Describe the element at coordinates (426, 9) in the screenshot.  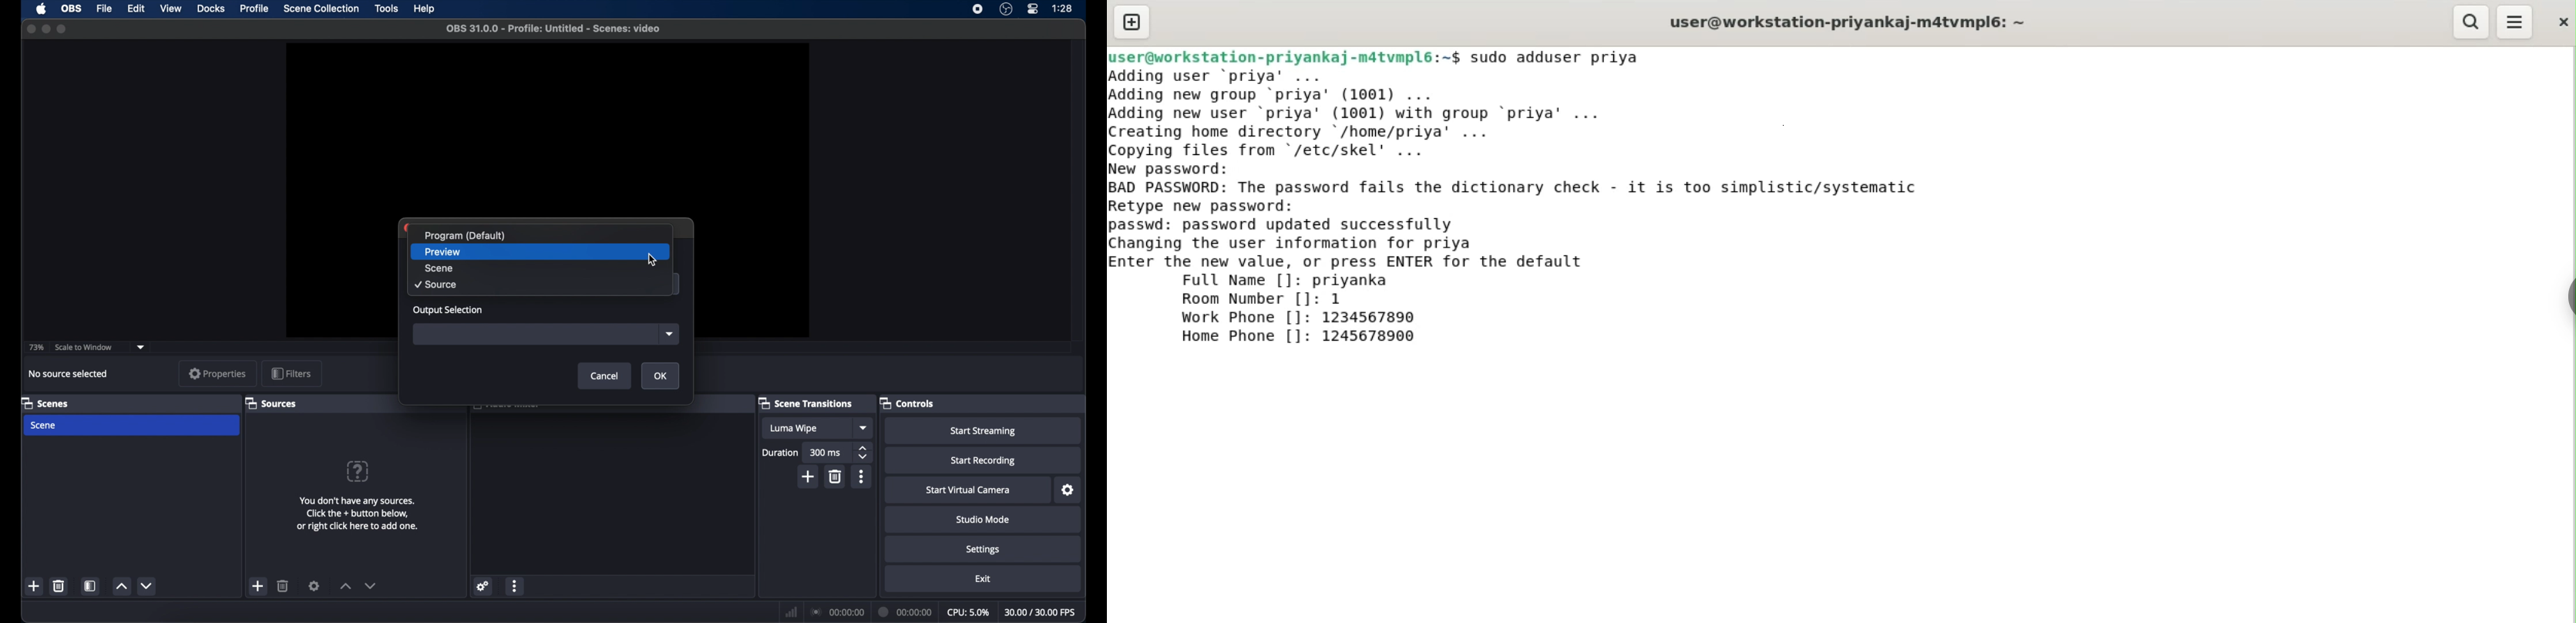
I see `help` at that location.